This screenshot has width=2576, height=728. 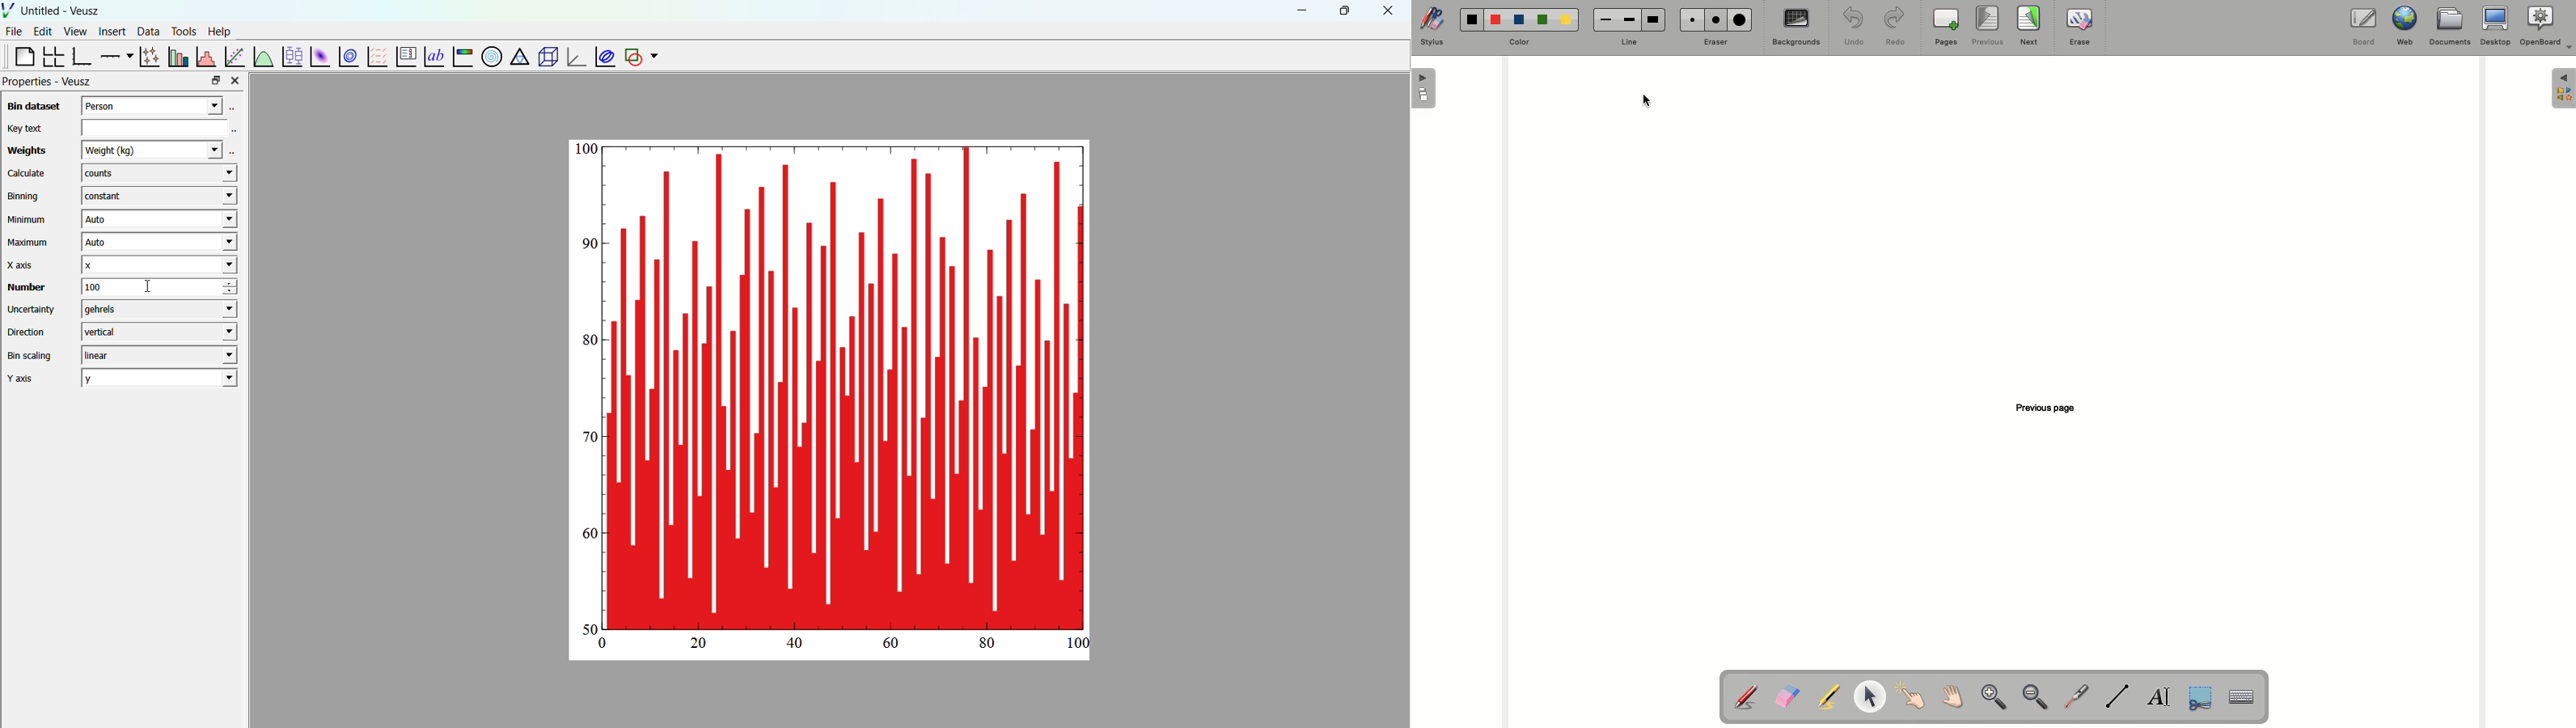 I want to click on "100" Number Updated, so click(x=139, y=287).